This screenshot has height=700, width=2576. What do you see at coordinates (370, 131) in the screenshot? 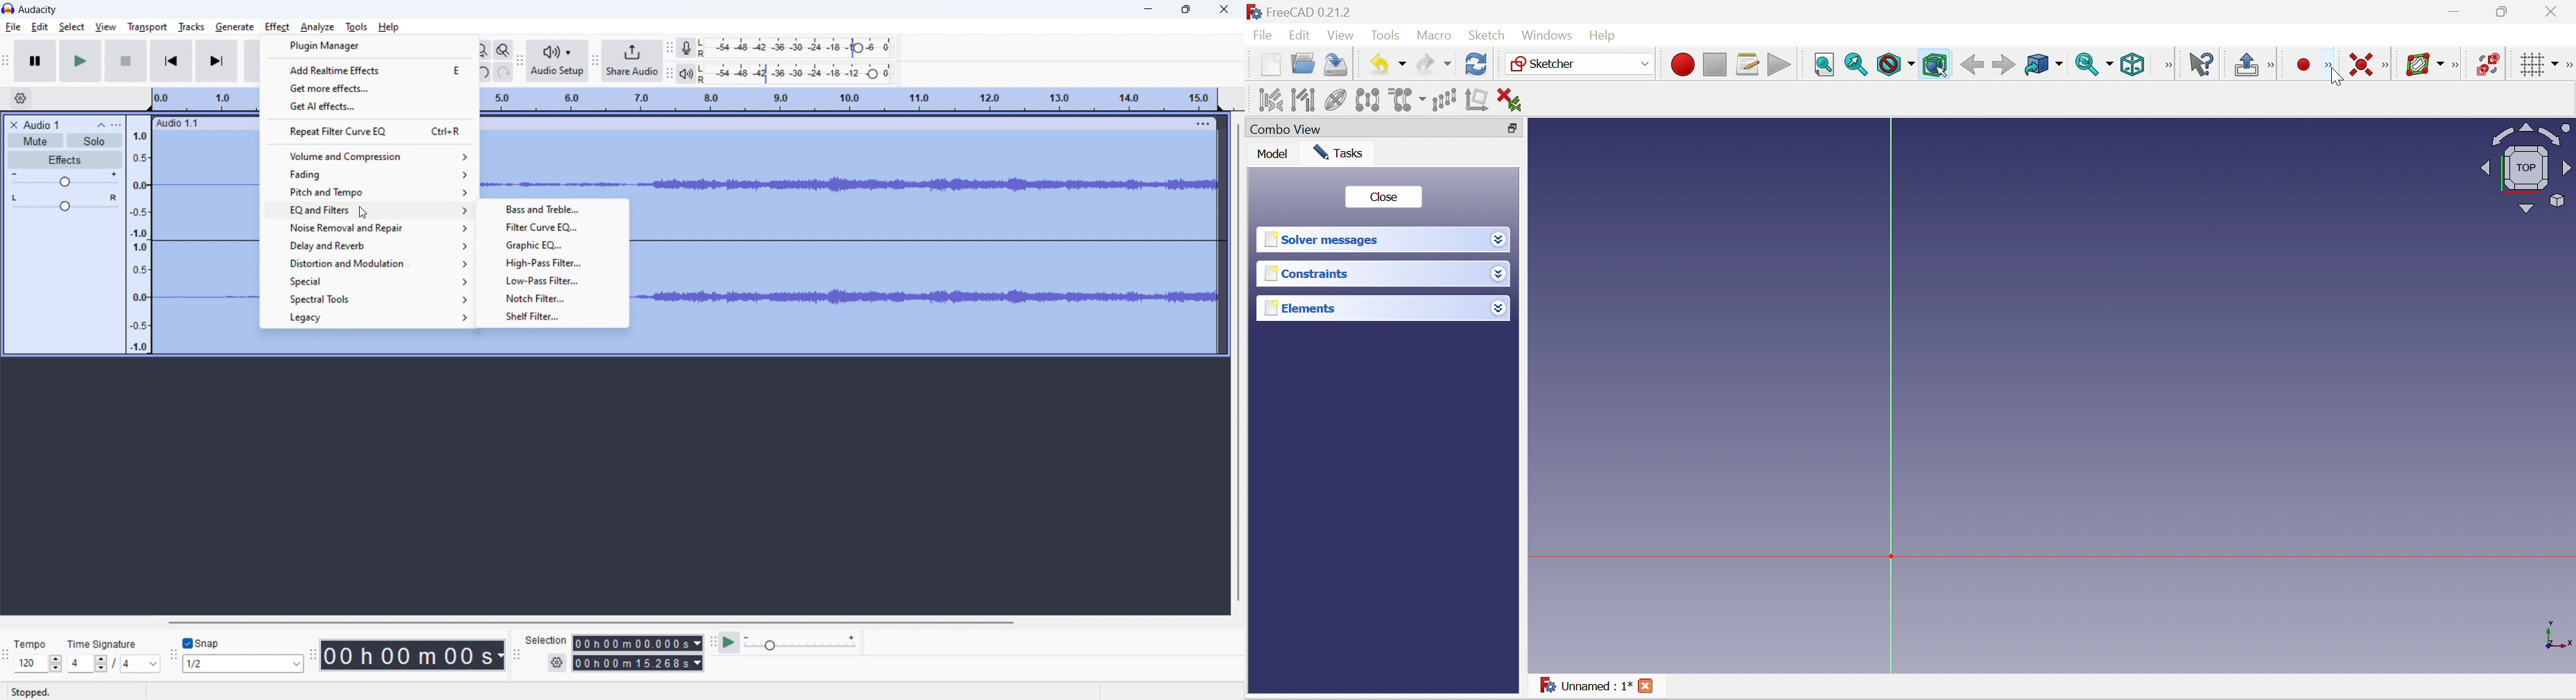
I see `repeat filter curve EQ` at bounding box center [370, 131].